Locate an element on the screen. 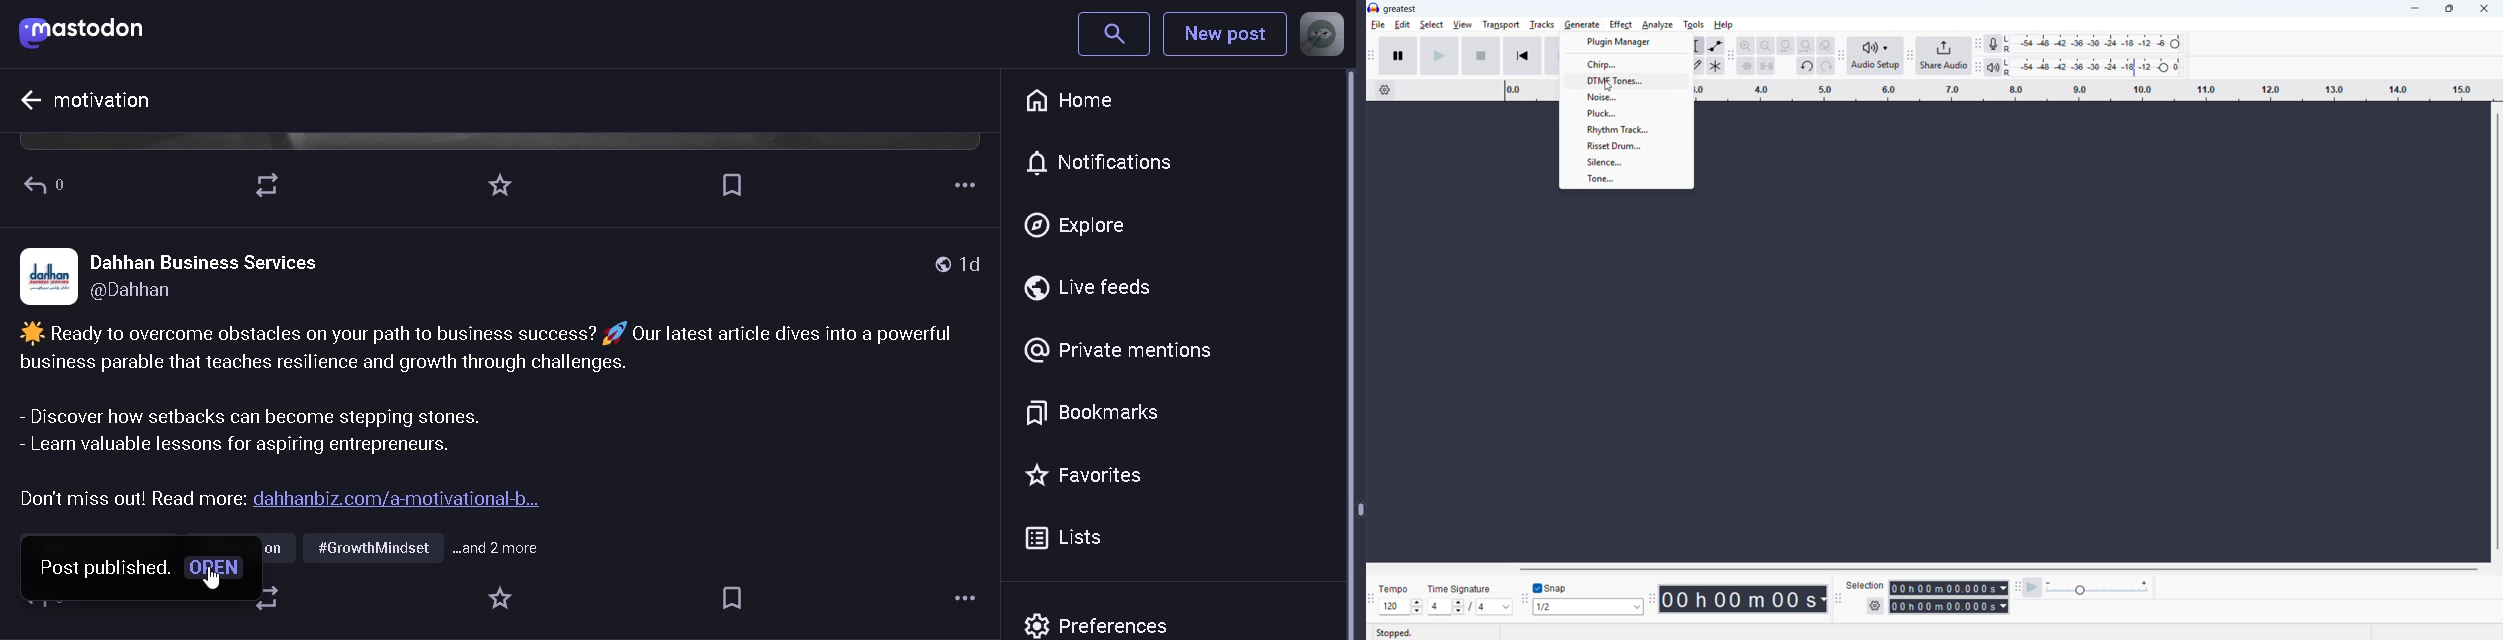 Image resolution: width=2520 pixels, height=644 pixels. Silence is located at coordinates (1627, 162).